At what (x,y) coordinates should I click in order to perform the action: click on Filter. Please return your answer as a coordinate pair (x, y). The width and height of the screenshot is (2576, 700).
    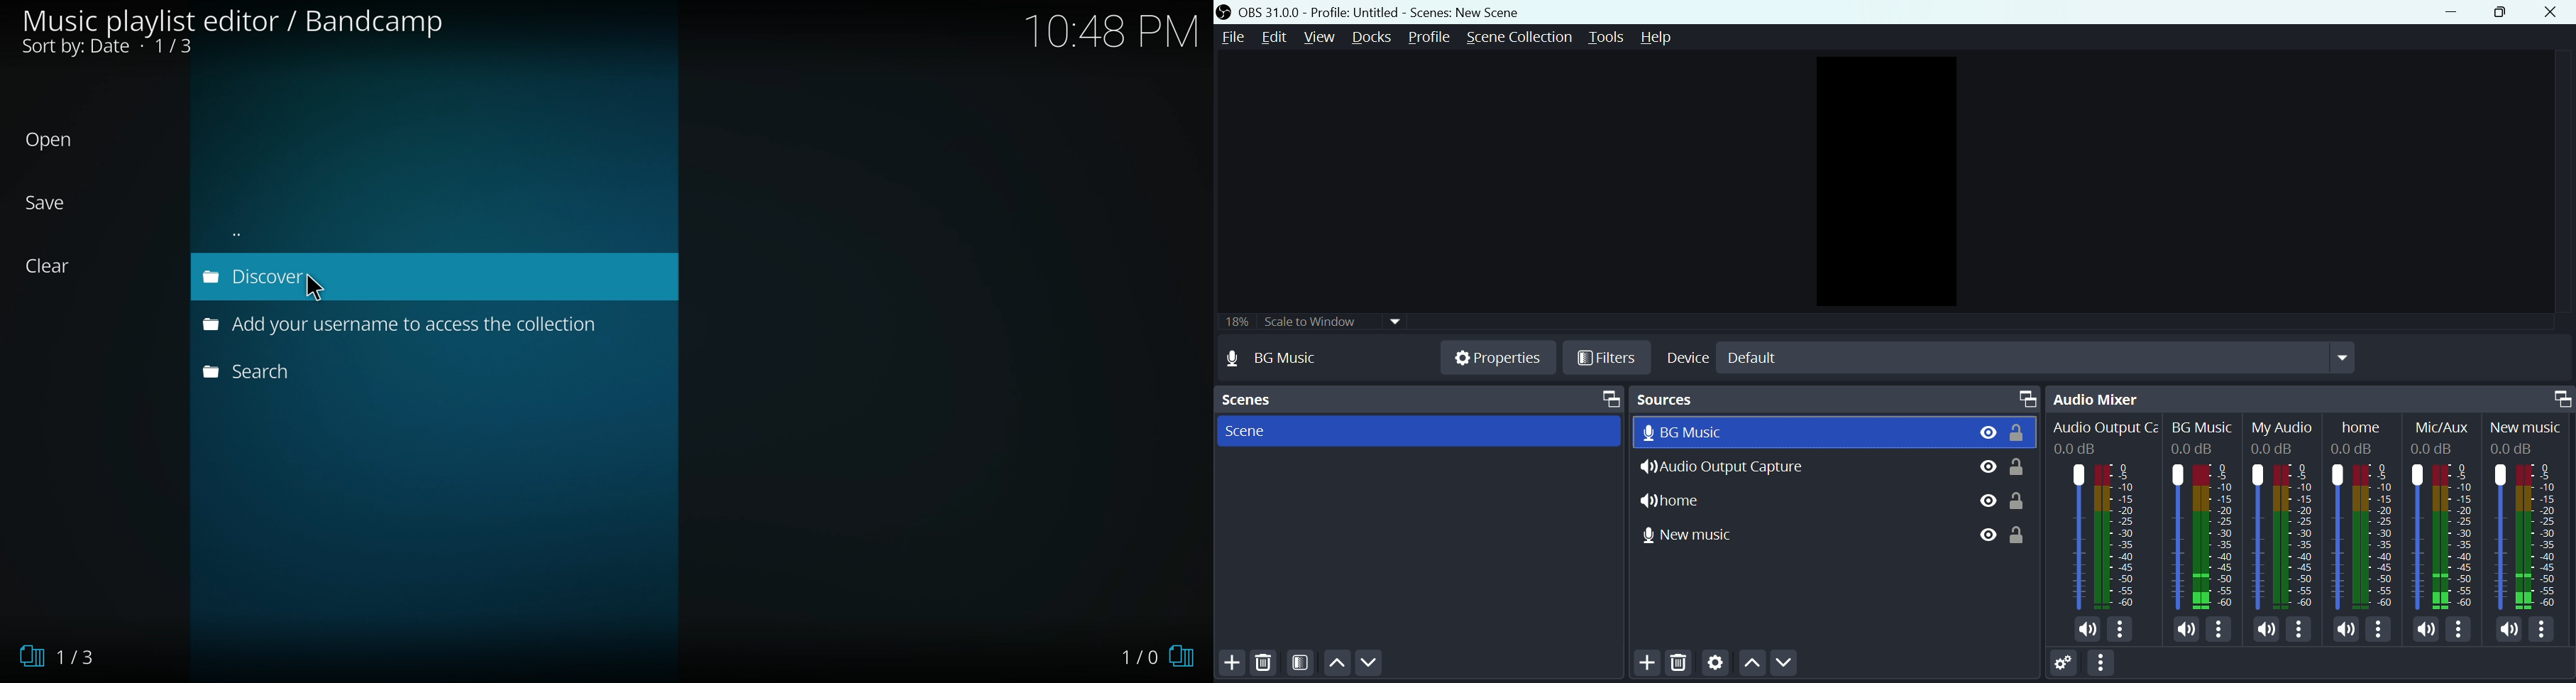
    Looking at the image, I should click on (1606, 358).